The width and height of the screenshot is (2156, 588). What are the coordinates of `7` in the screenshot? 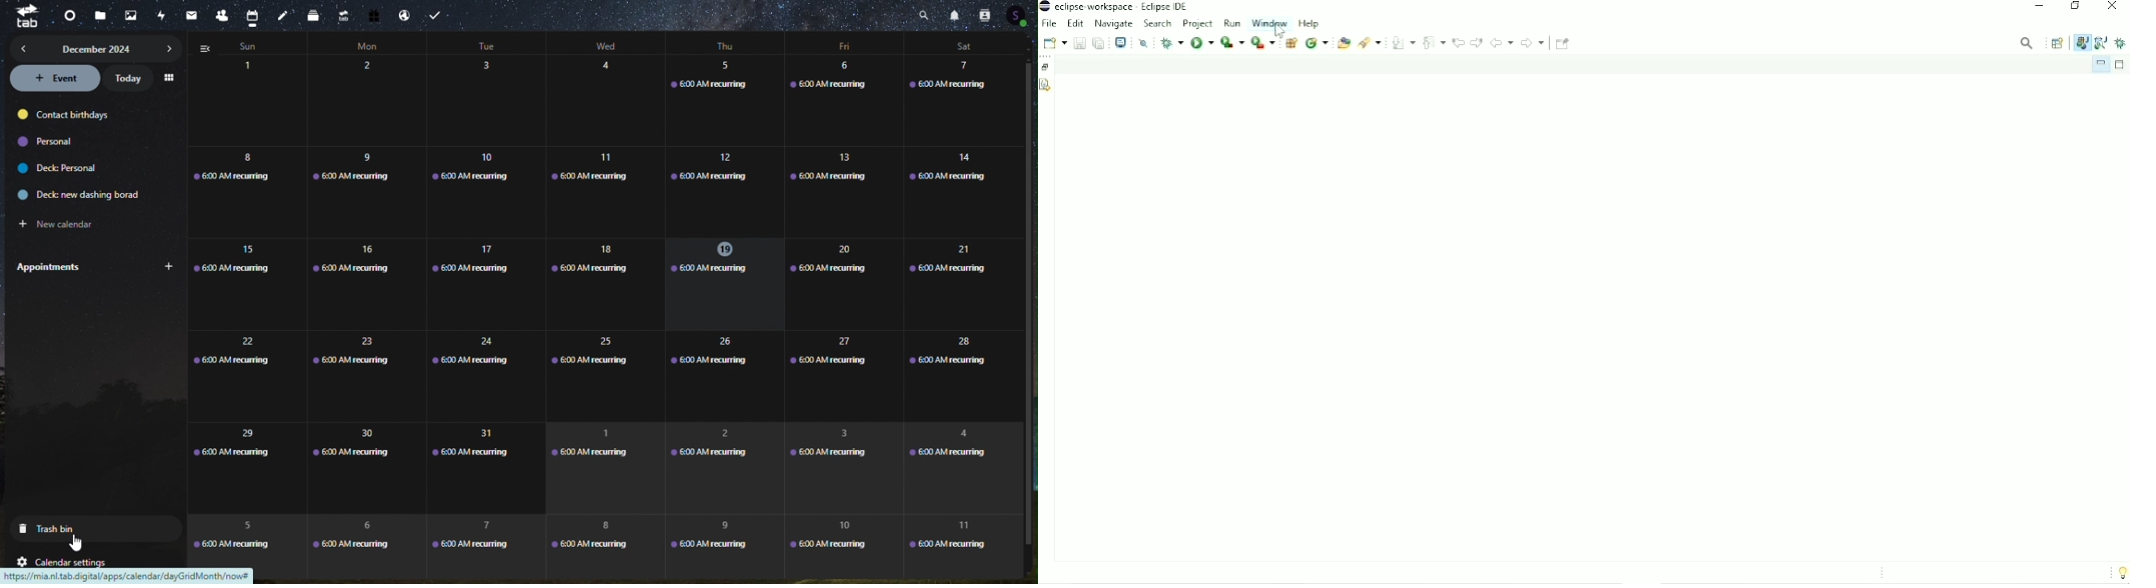 It's located at (965, 104).